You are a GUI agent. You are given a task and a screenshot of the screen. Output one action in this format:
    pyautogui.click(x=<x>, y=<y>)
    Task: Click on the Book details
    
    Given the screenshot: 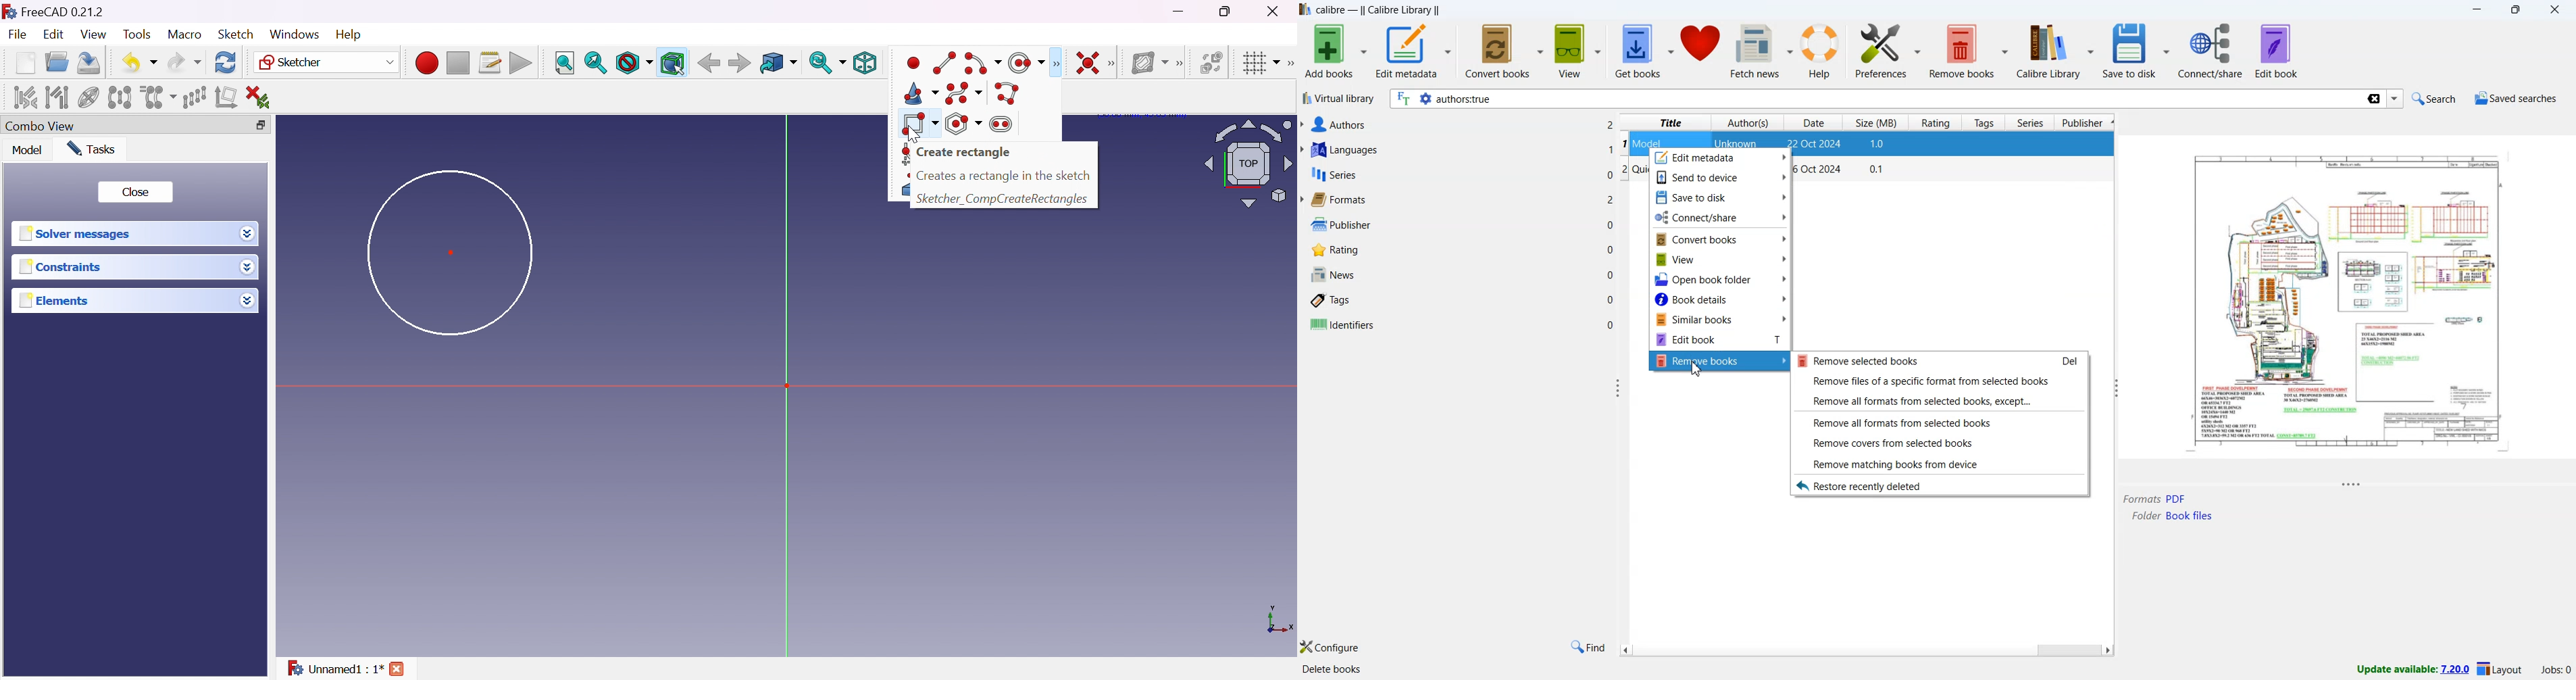 What is the action you would take?
    pyautogui.click(x=1722, y=299)
    